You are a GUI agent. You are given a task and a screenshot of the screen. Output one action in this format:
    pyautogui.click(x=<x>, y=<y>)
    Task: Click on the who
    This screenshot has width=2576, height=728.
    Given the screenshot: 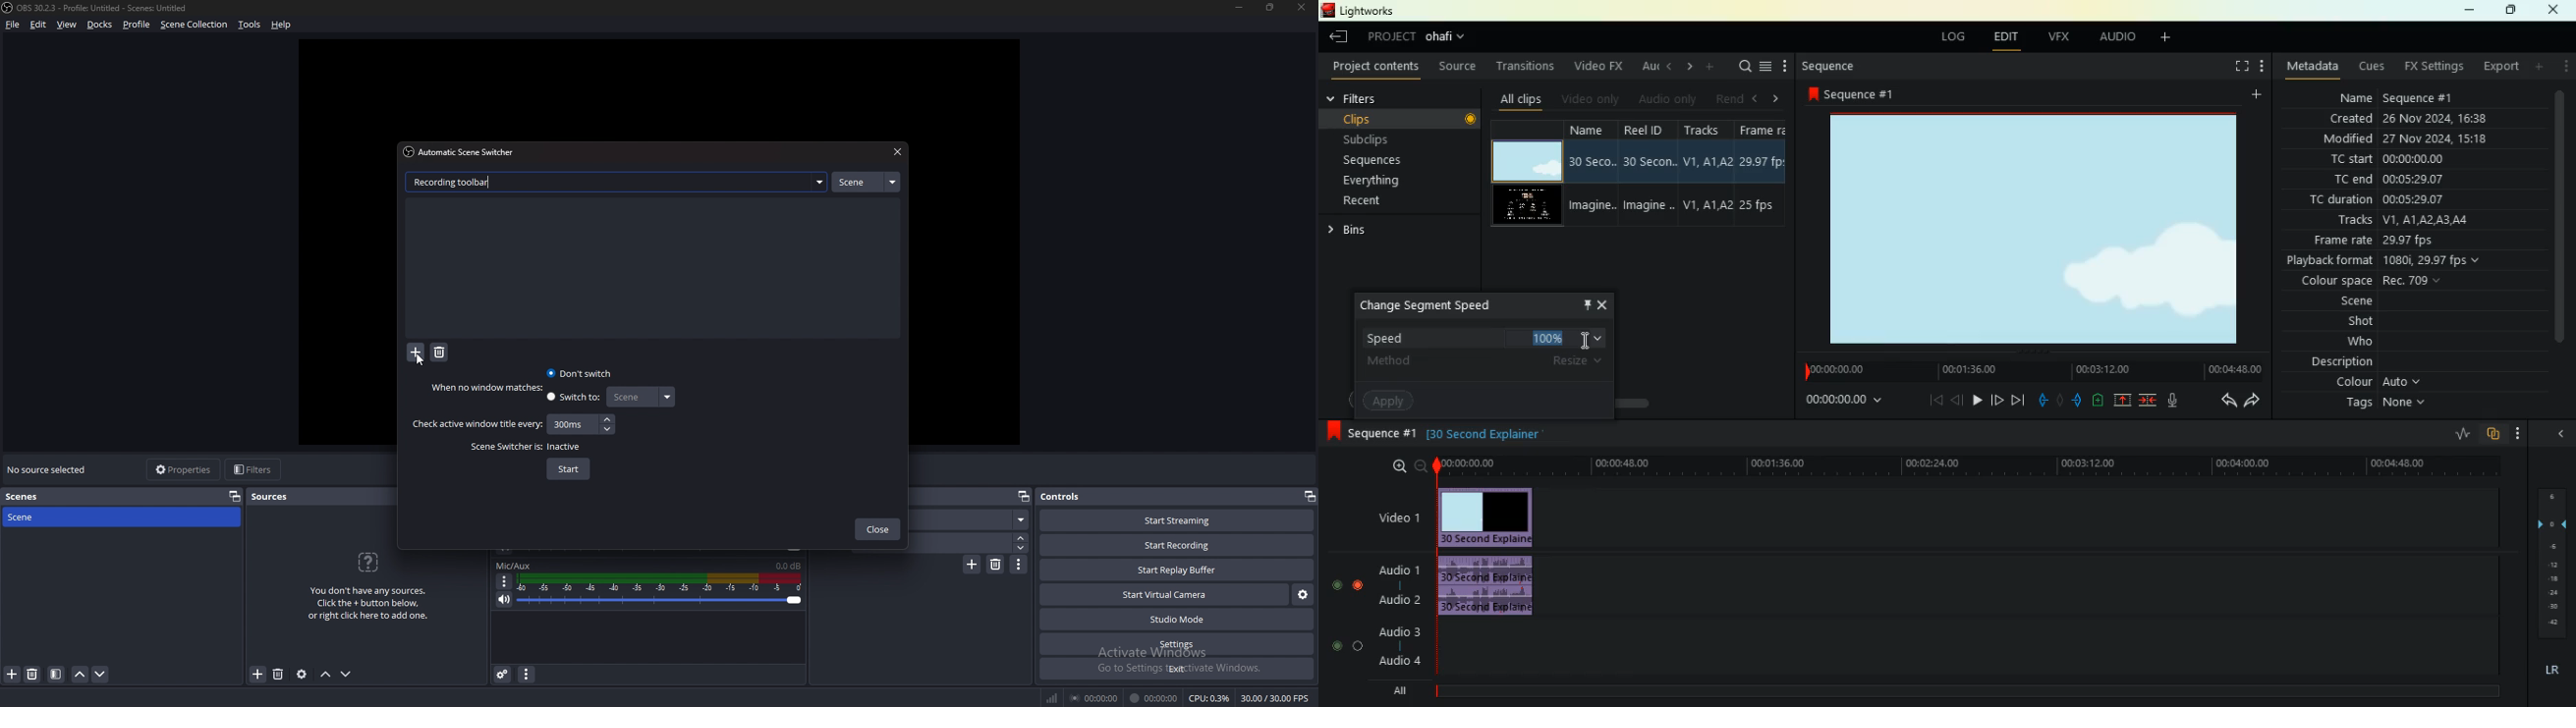 What is the action you would take?
    pyautogui.click(x=2348, y=343)
    